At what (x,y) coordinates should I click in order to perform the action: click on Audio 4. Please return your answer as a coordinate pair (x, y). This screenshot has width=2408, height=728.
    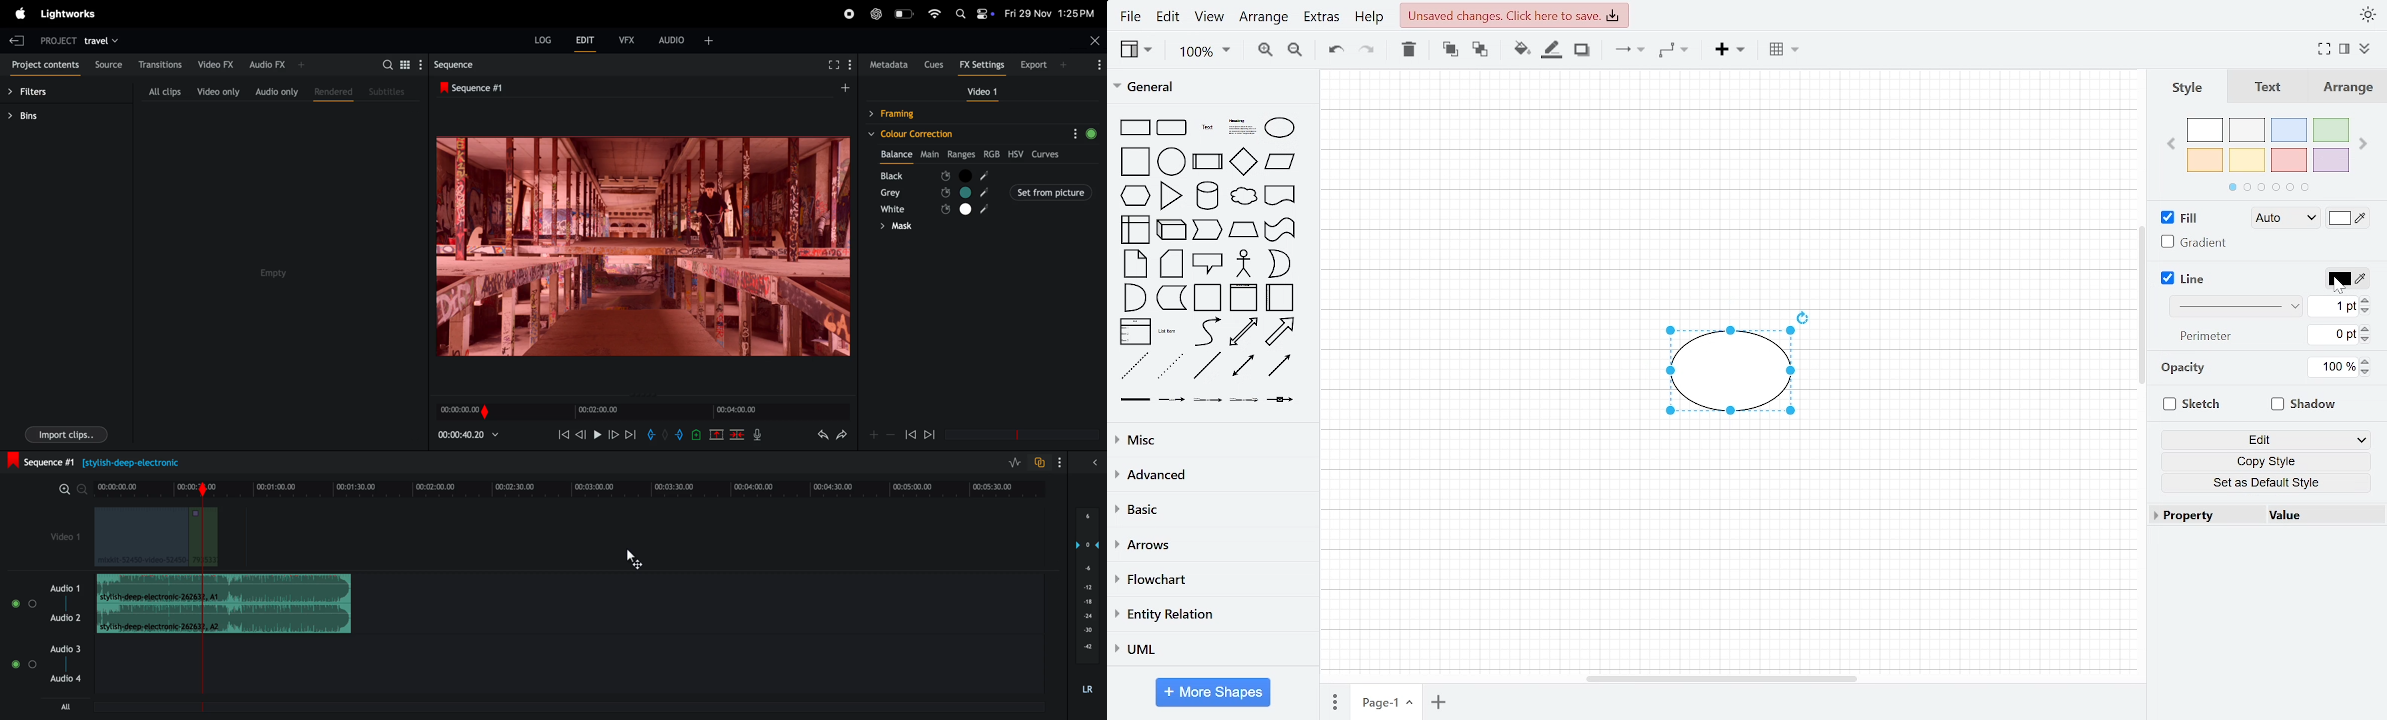
    Looking at the image, I should click on (67, 680).